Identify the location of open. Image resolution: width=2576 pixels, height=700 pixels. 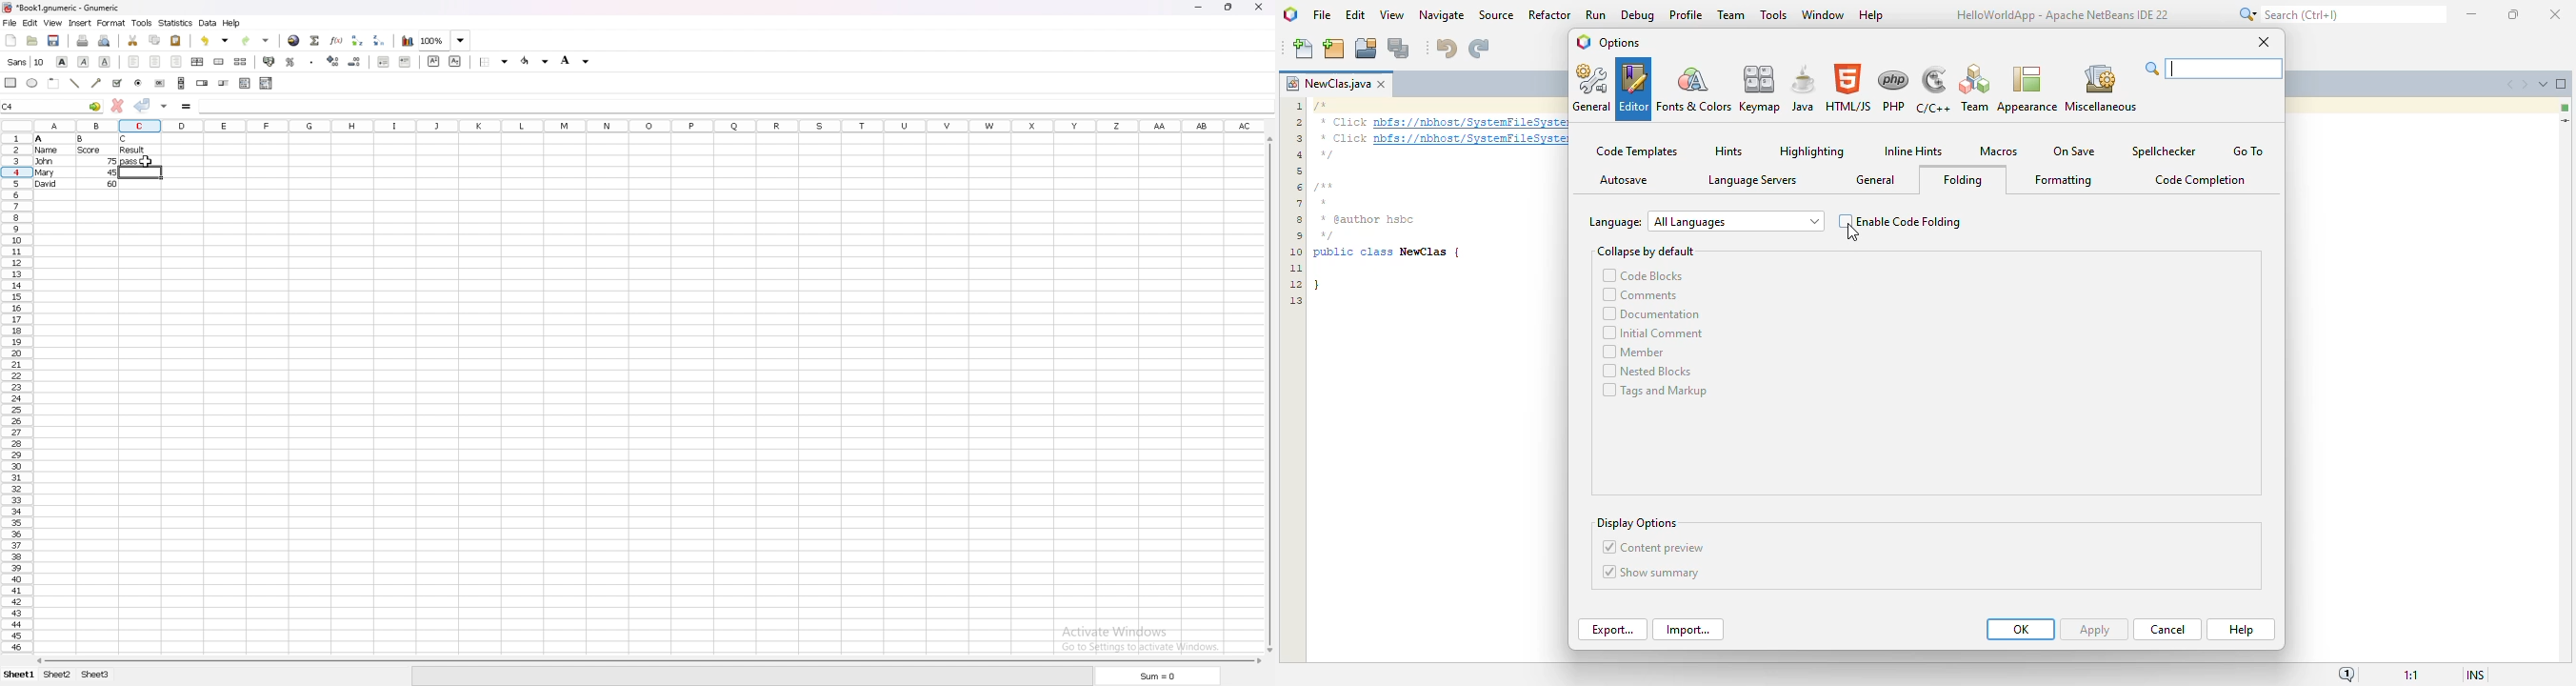
(33, 41).